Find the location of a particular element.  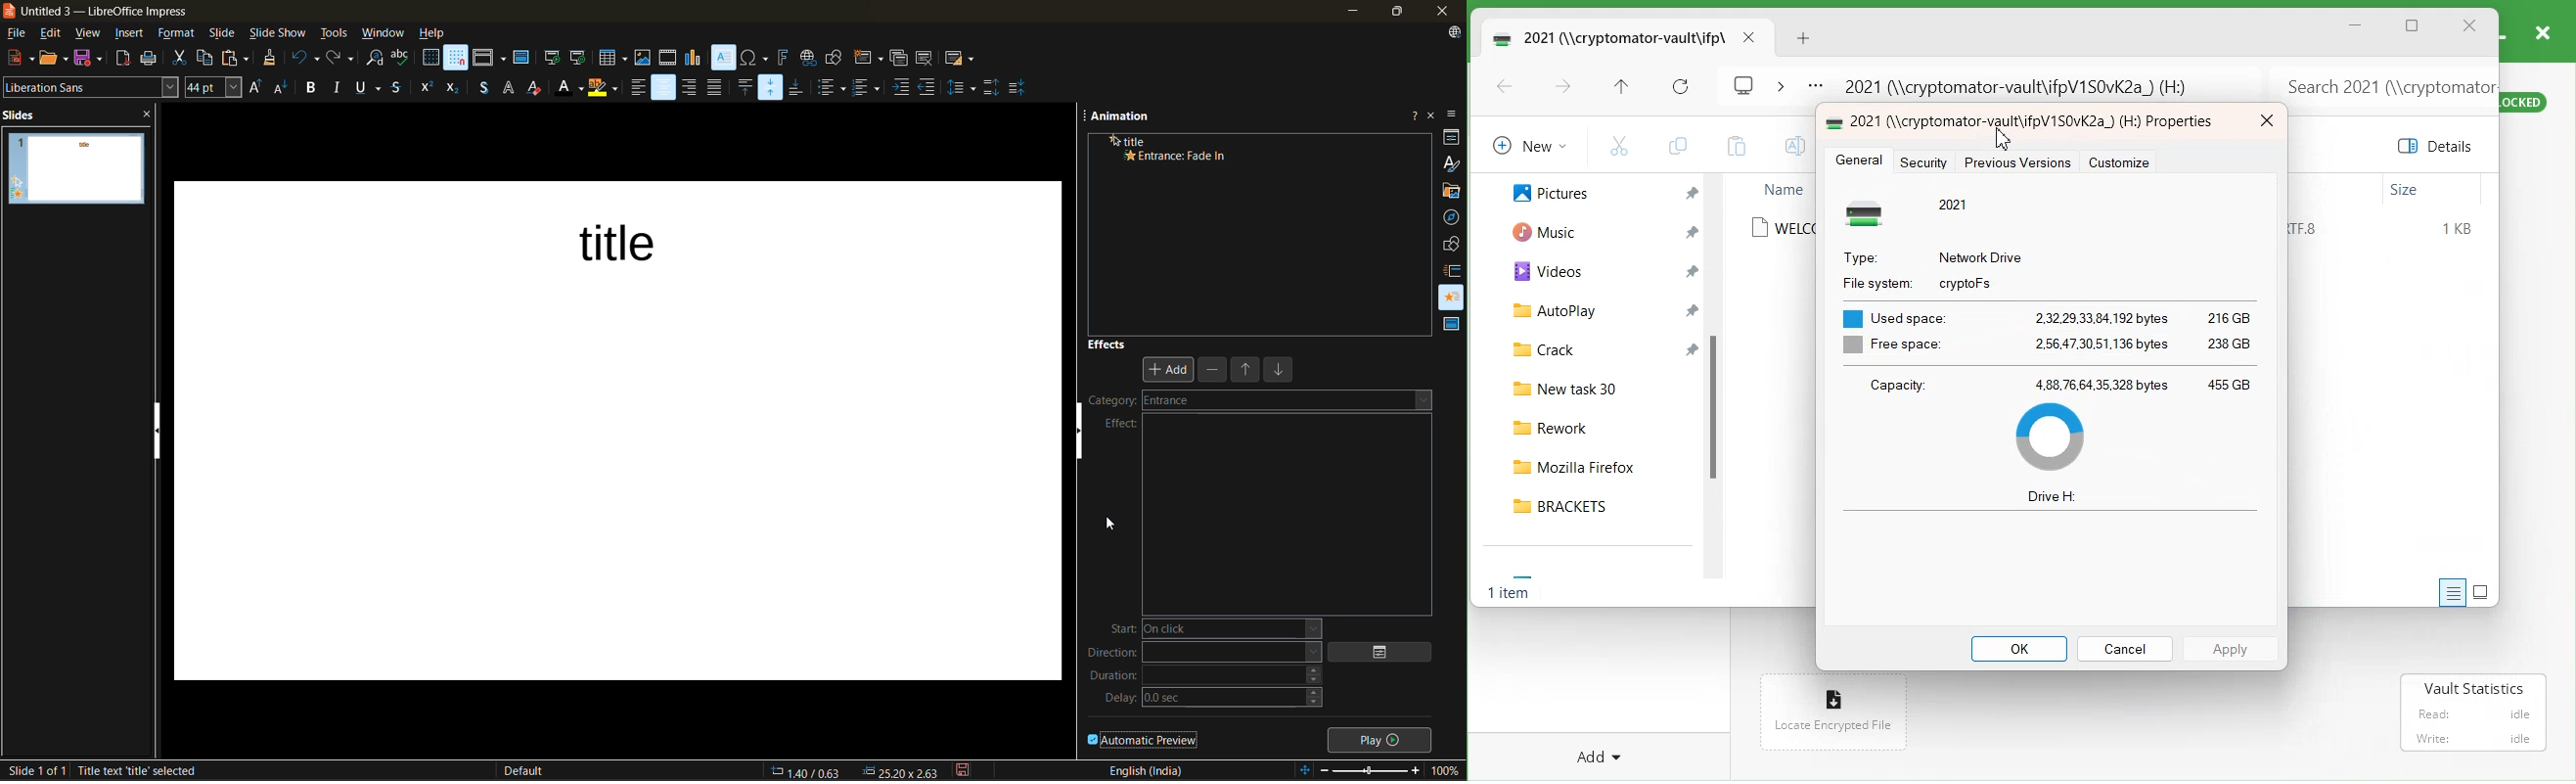

insert is located at coordinates (133, 35).